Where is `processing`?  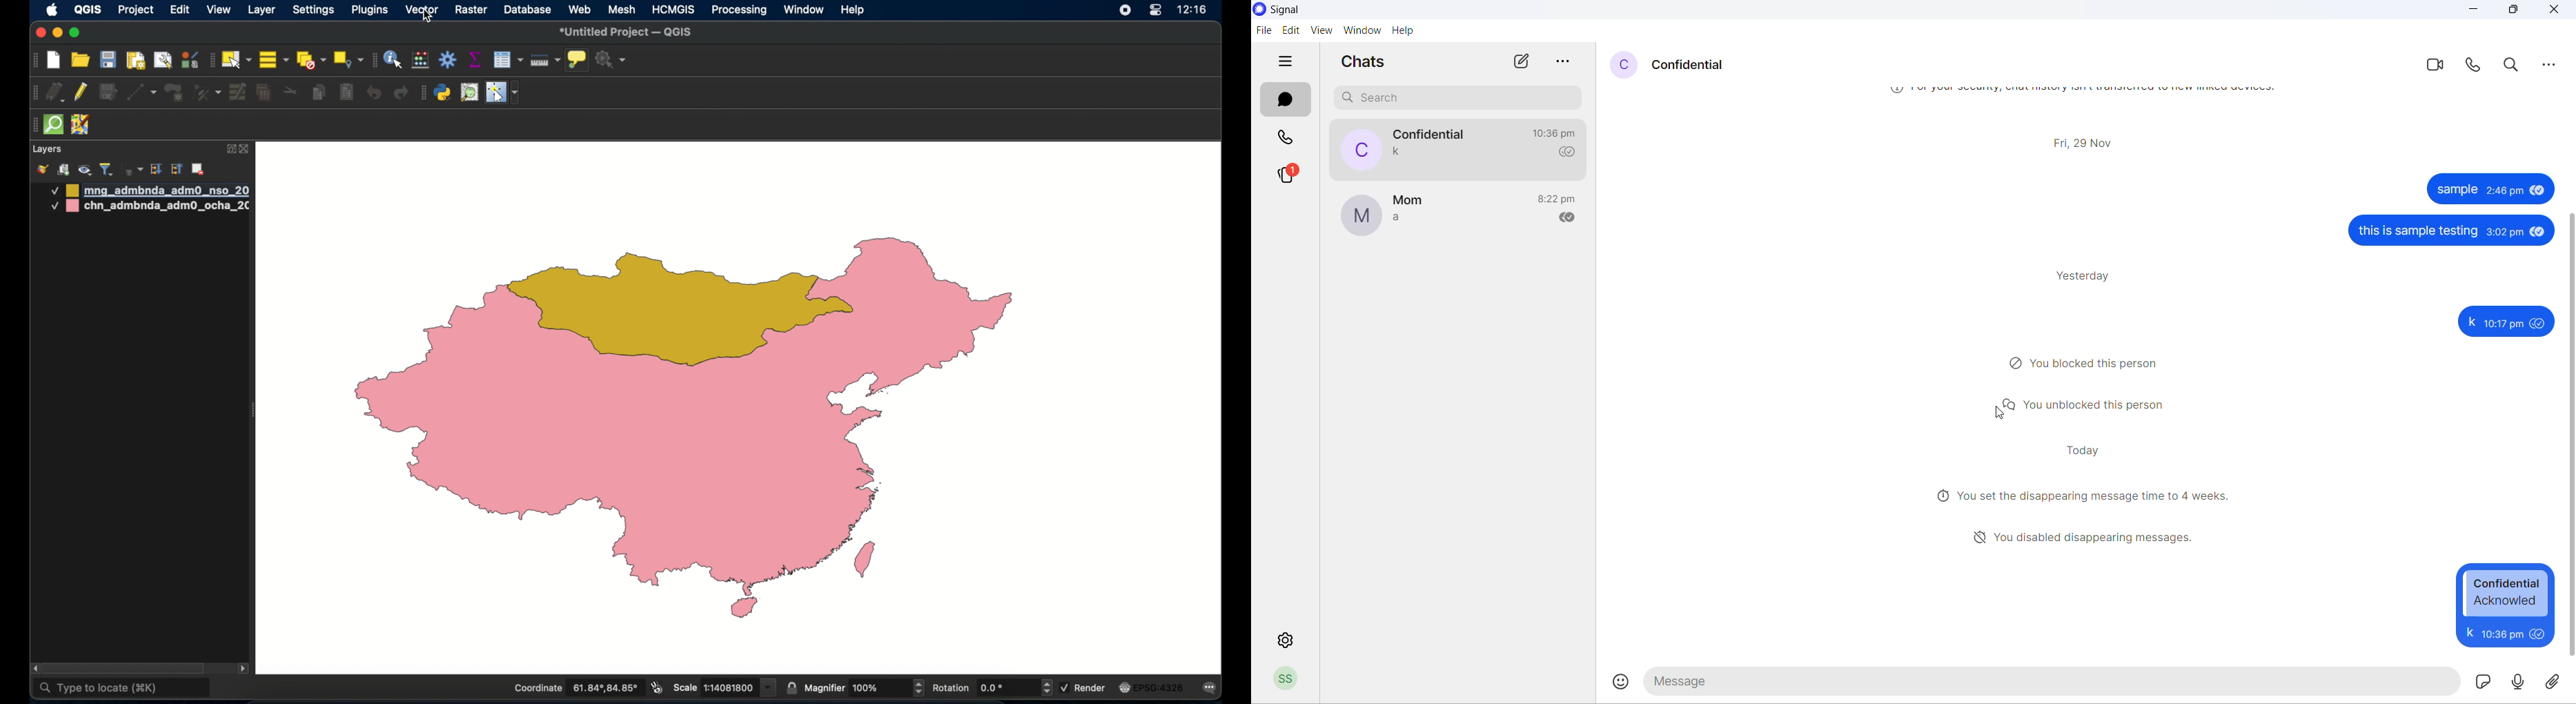 processing is located at coordinates (740, 11).